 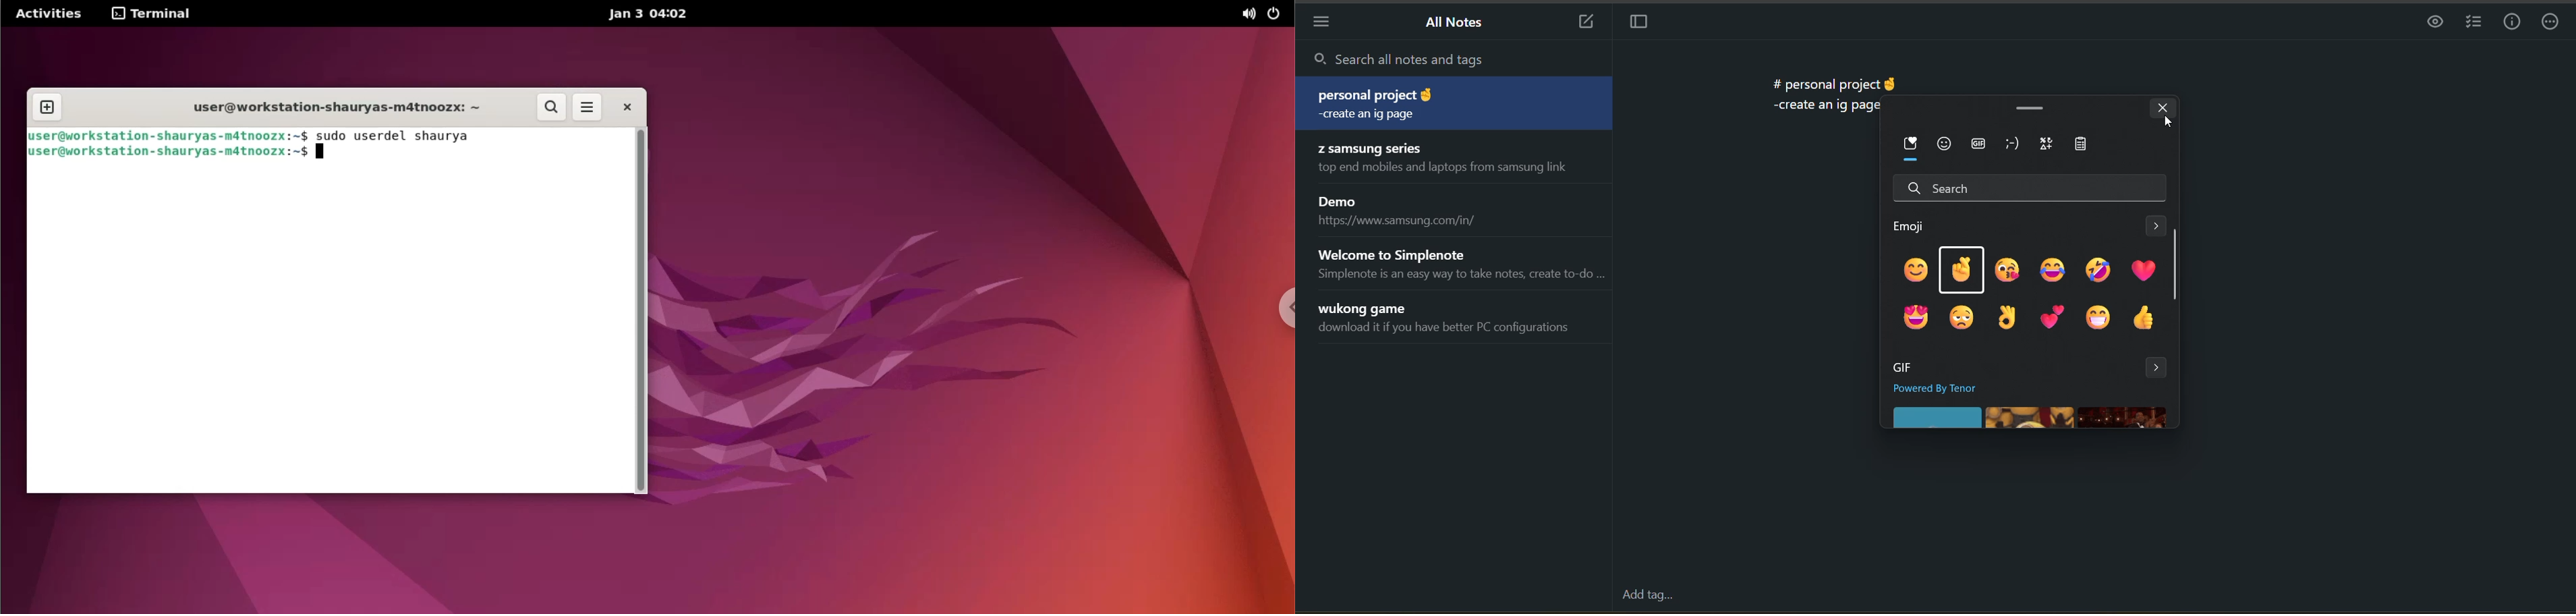 I want to click on info, so click(x=2514, y=21).